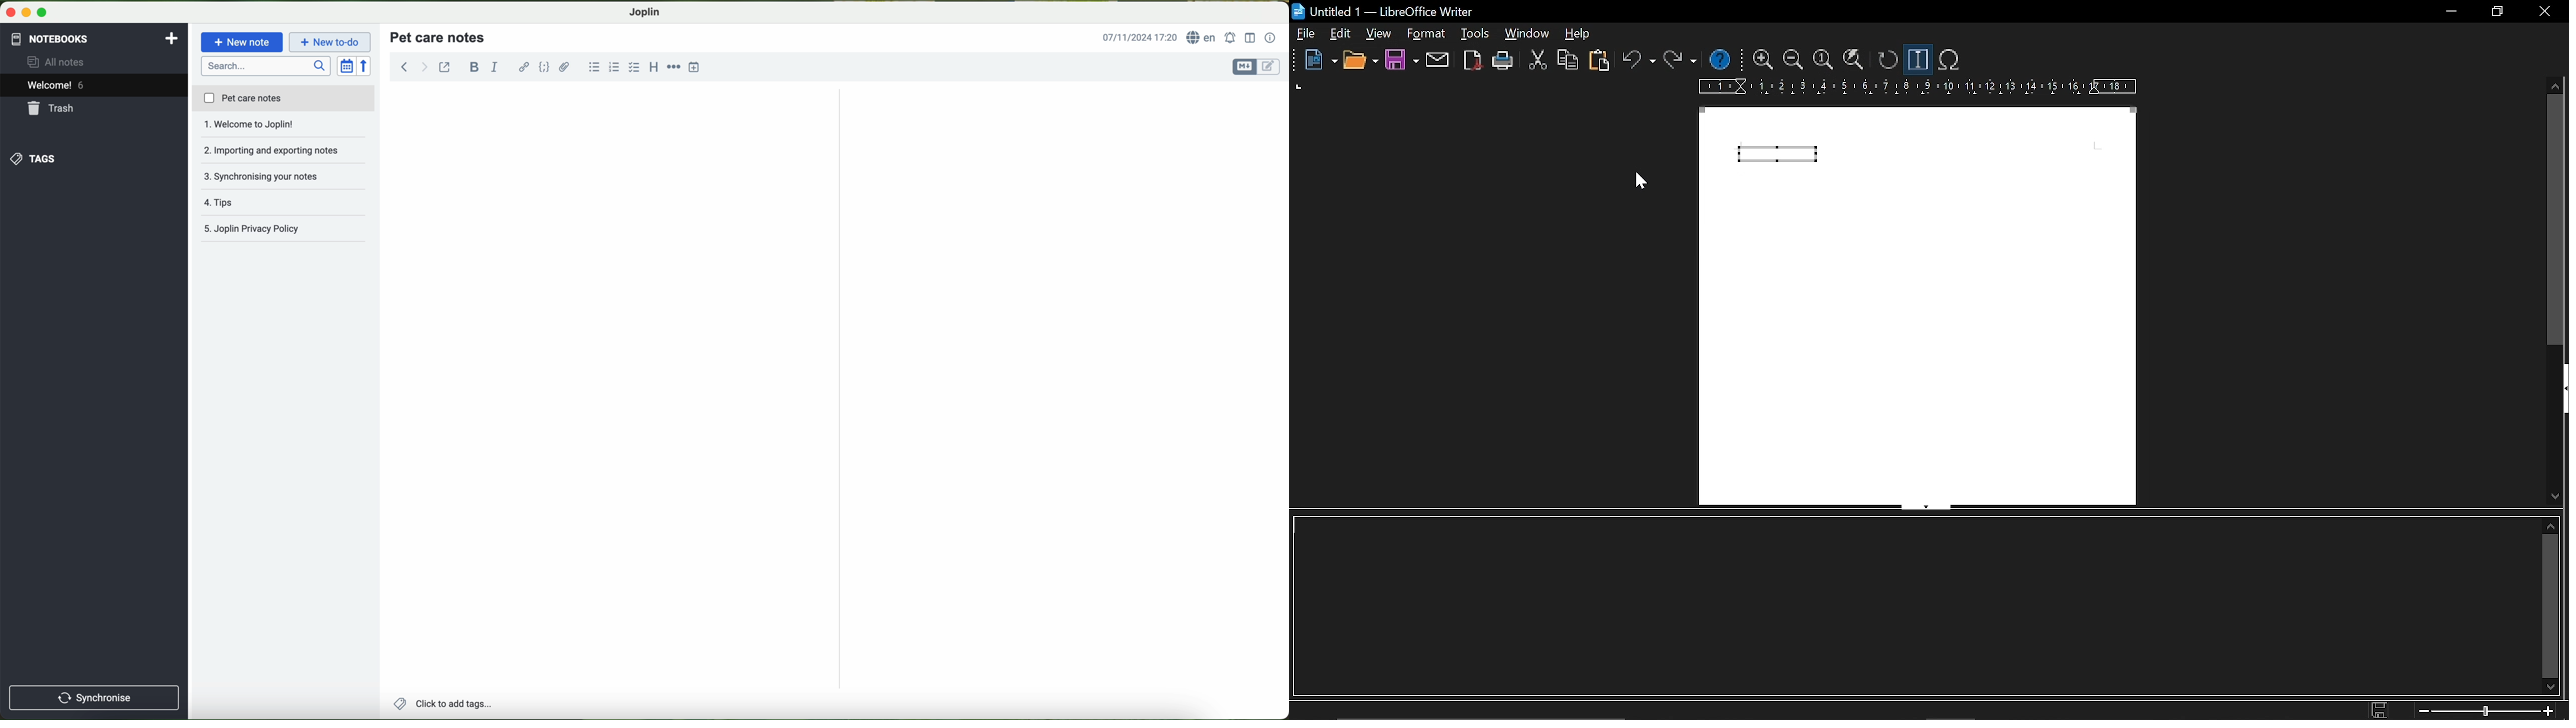  I want to click on toggle editors, so click(1256, 67).